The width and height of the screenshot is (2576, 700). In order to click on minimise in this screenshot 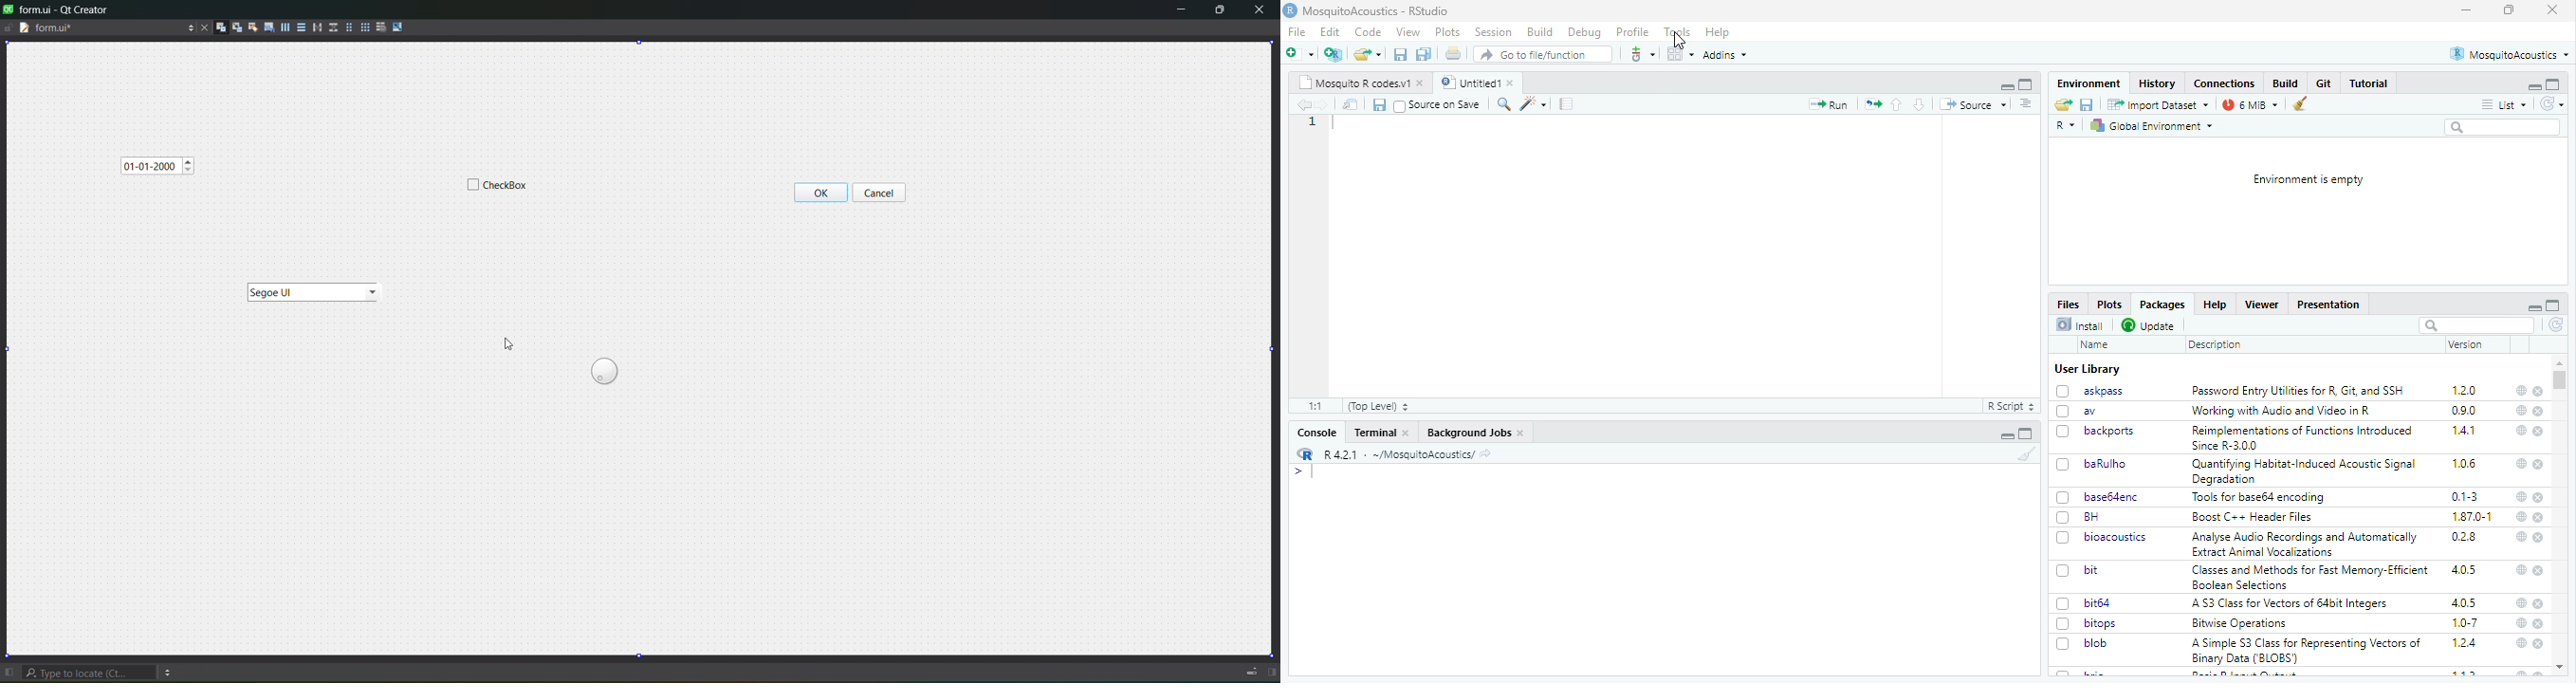, I will do `click(2009, 87)`.